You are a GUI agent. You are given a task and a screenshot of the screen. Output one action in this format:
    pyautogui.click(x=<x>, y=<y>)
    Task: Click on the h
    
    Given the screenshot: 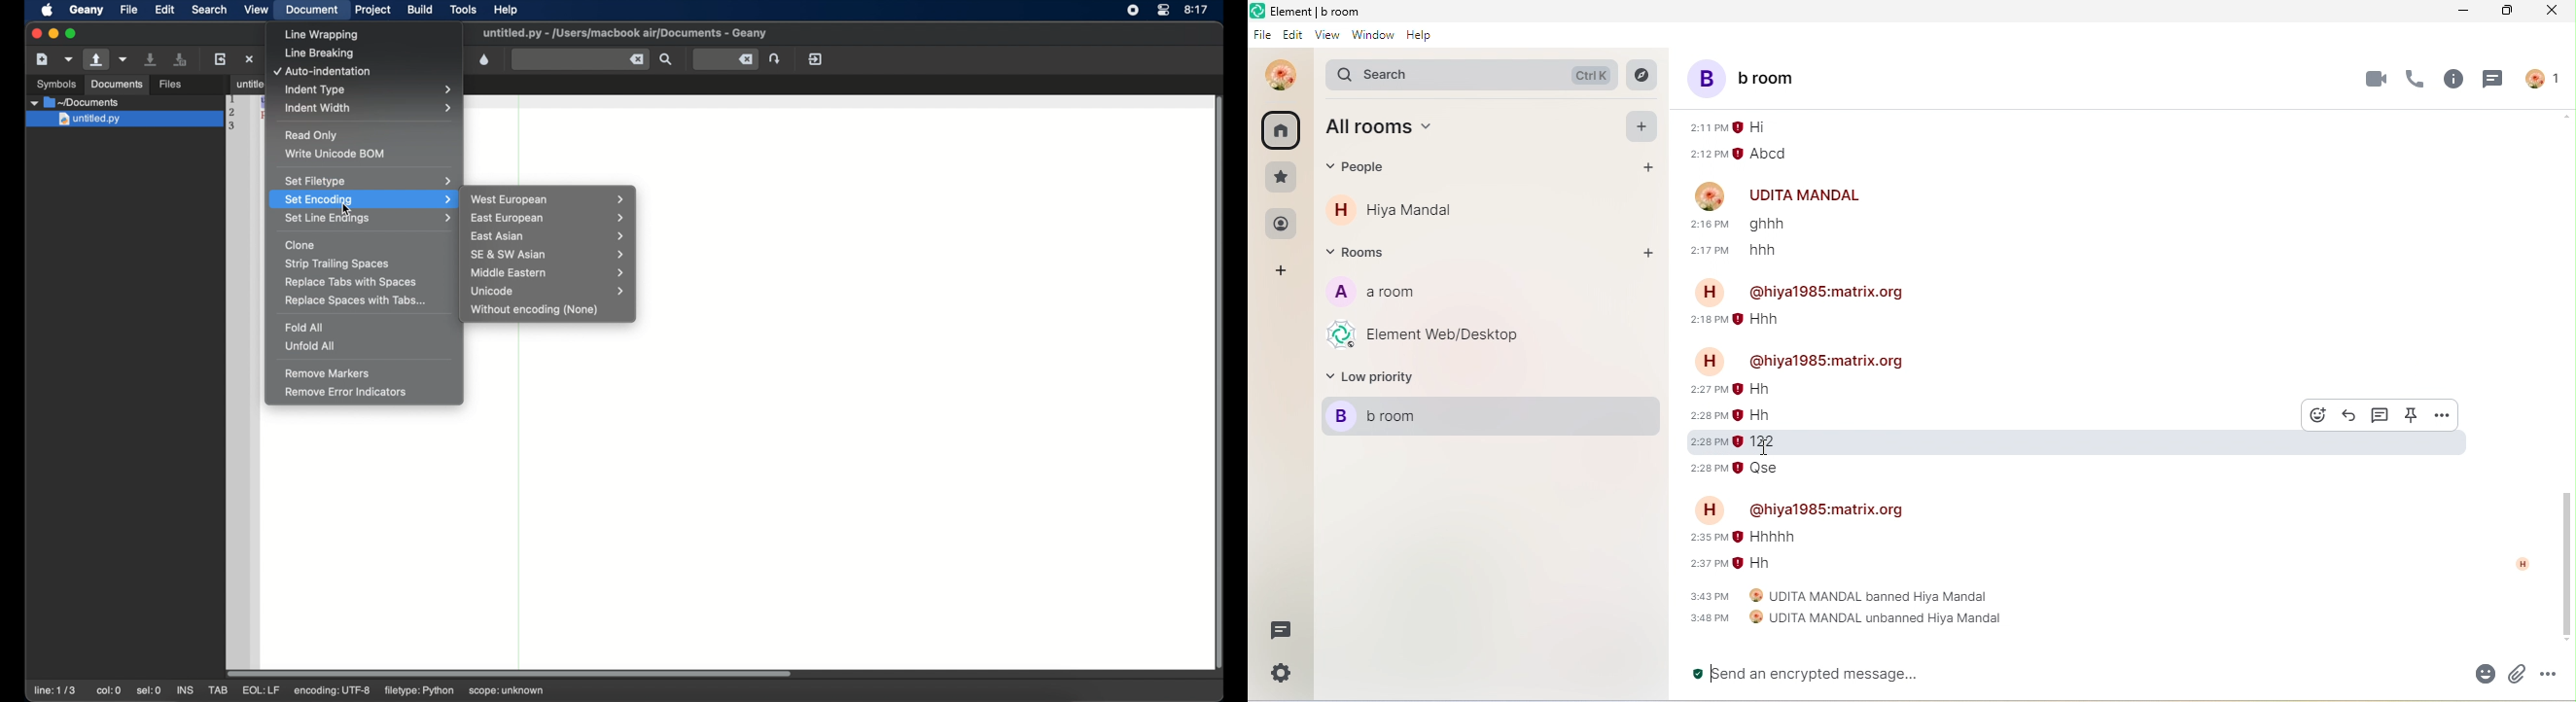 What is the action you would take?
    pyautogui.click(x=2517, y=563)
    